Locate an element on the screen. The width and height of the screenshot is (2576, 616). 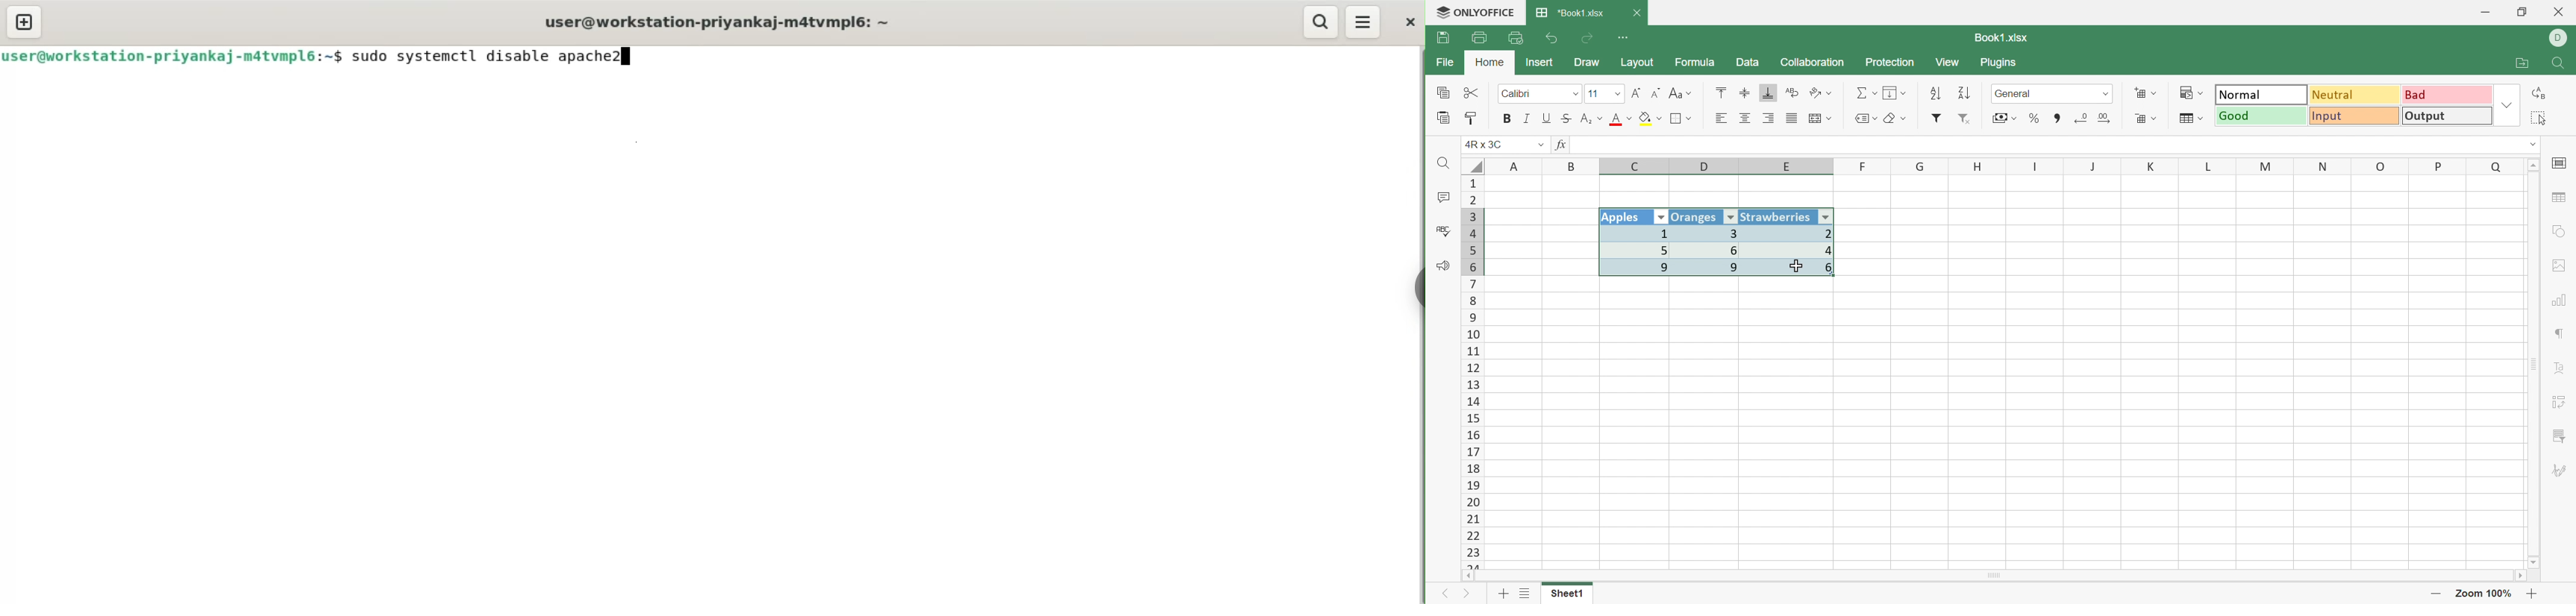
Cursor is located at coordinates (1797, 265).